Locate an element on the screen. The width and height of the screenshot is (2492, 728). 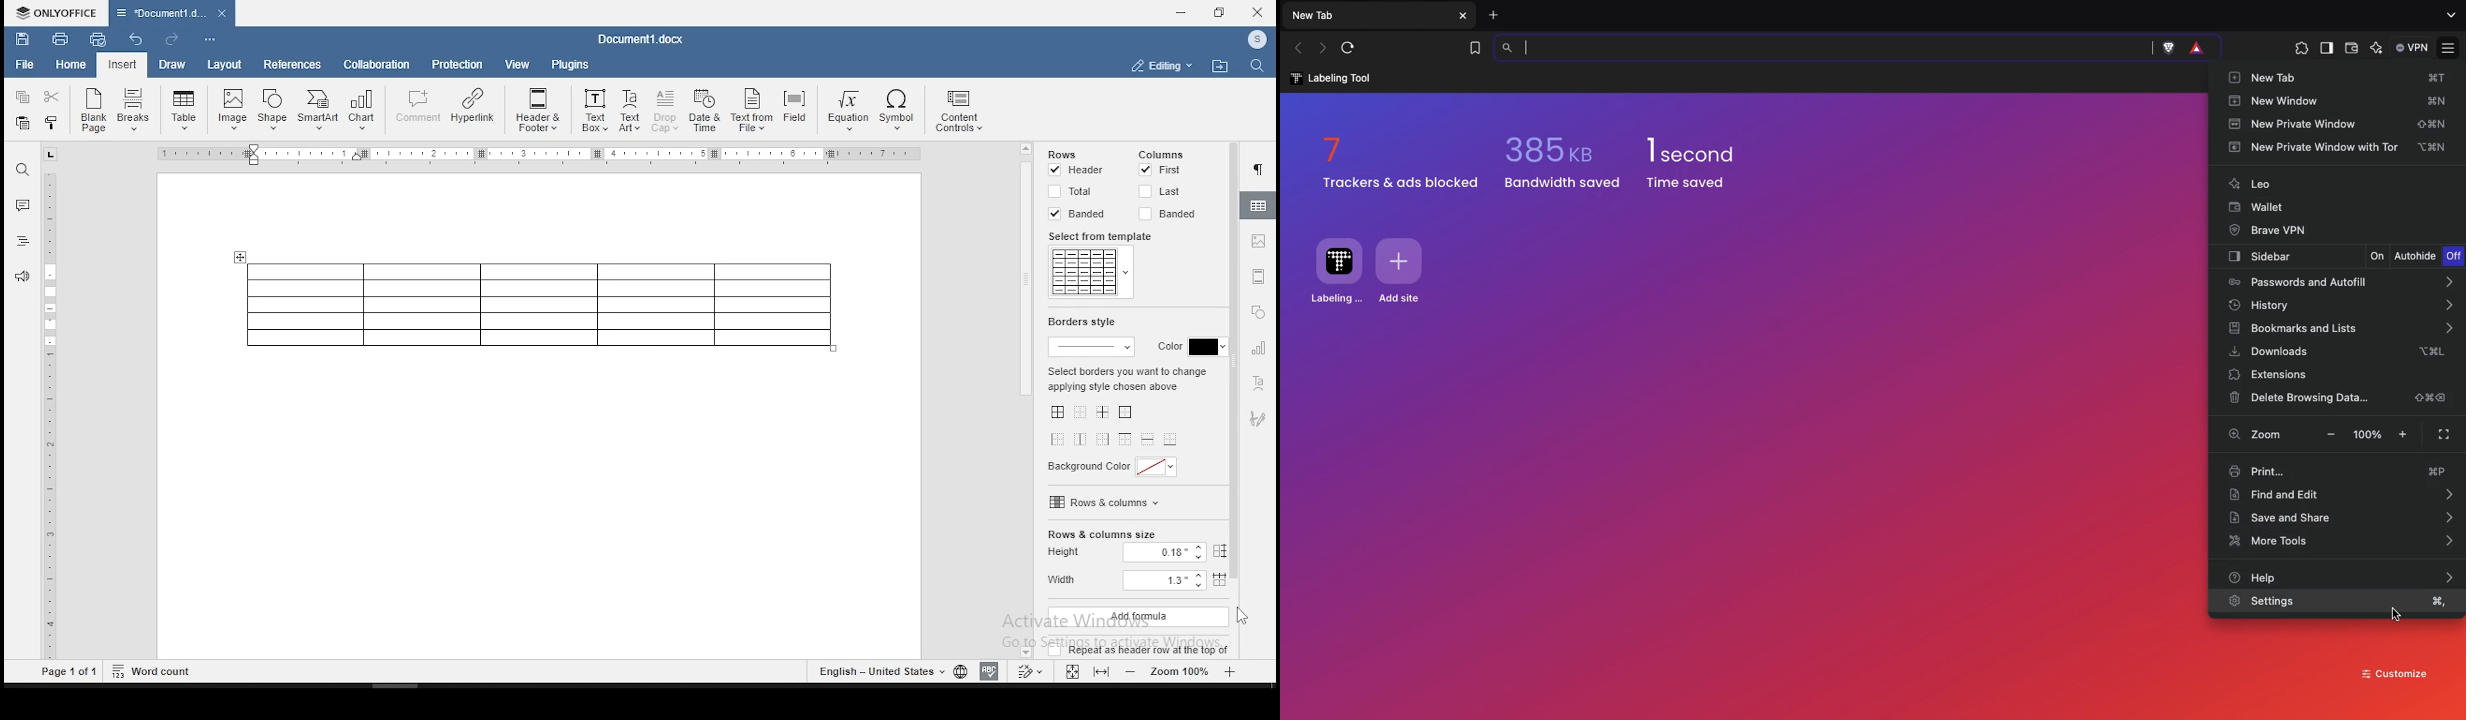
ICON is located at coordinates (1256, 41).